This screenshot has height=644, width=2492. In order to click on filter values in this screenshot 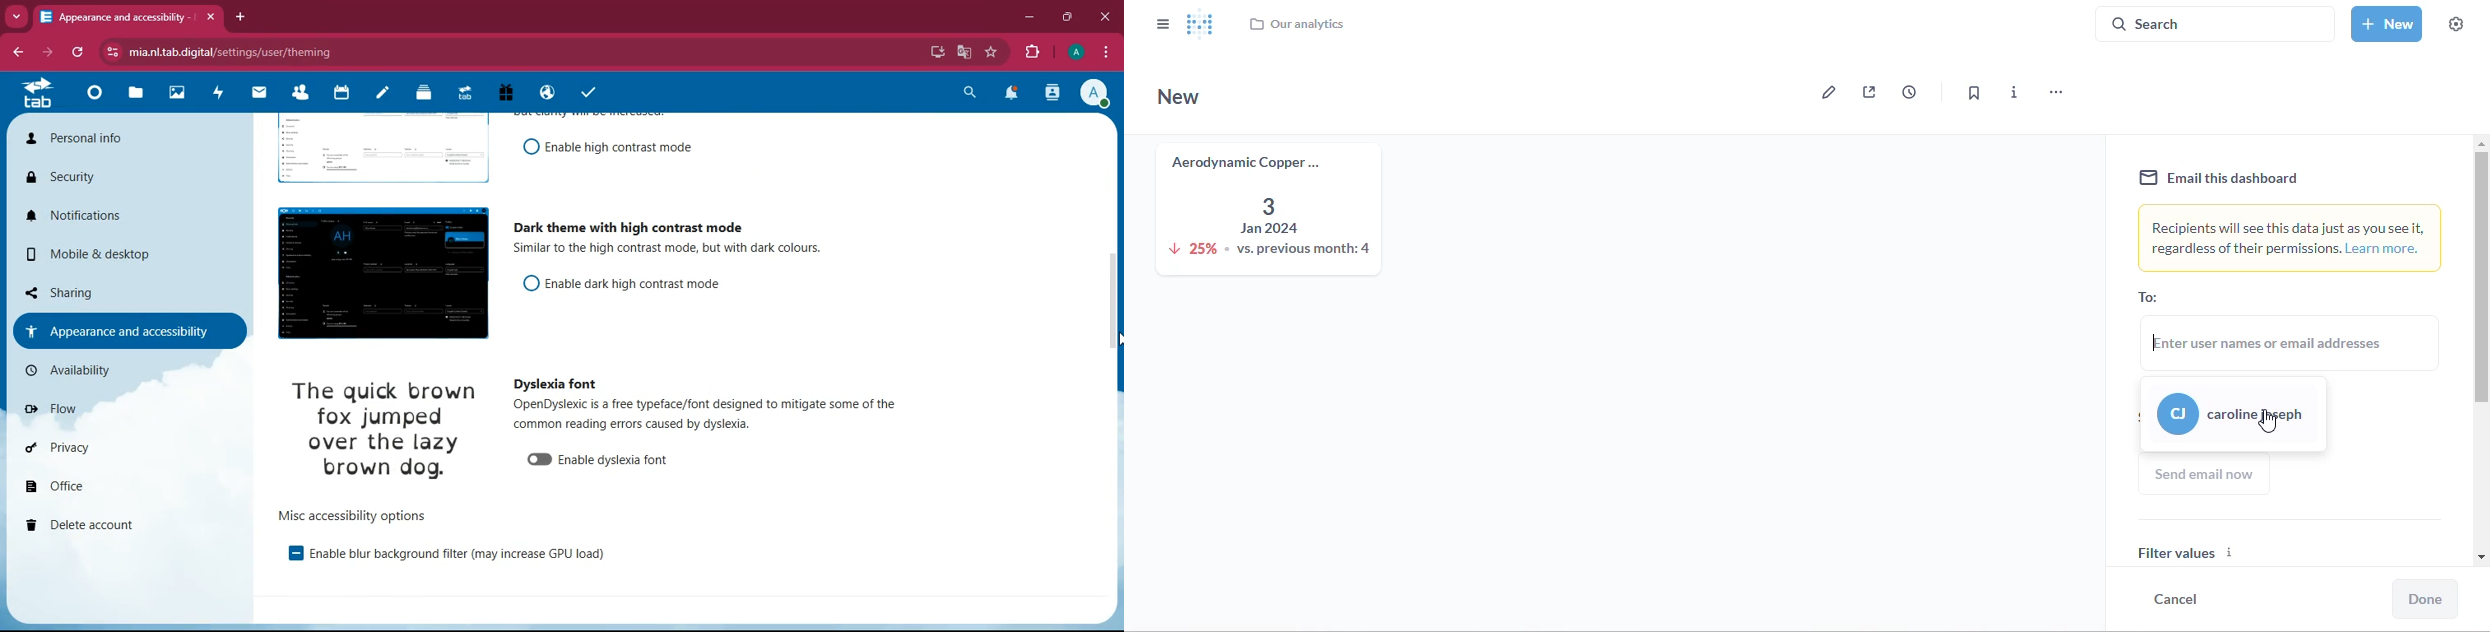, I will do `click(2294, 542)`.